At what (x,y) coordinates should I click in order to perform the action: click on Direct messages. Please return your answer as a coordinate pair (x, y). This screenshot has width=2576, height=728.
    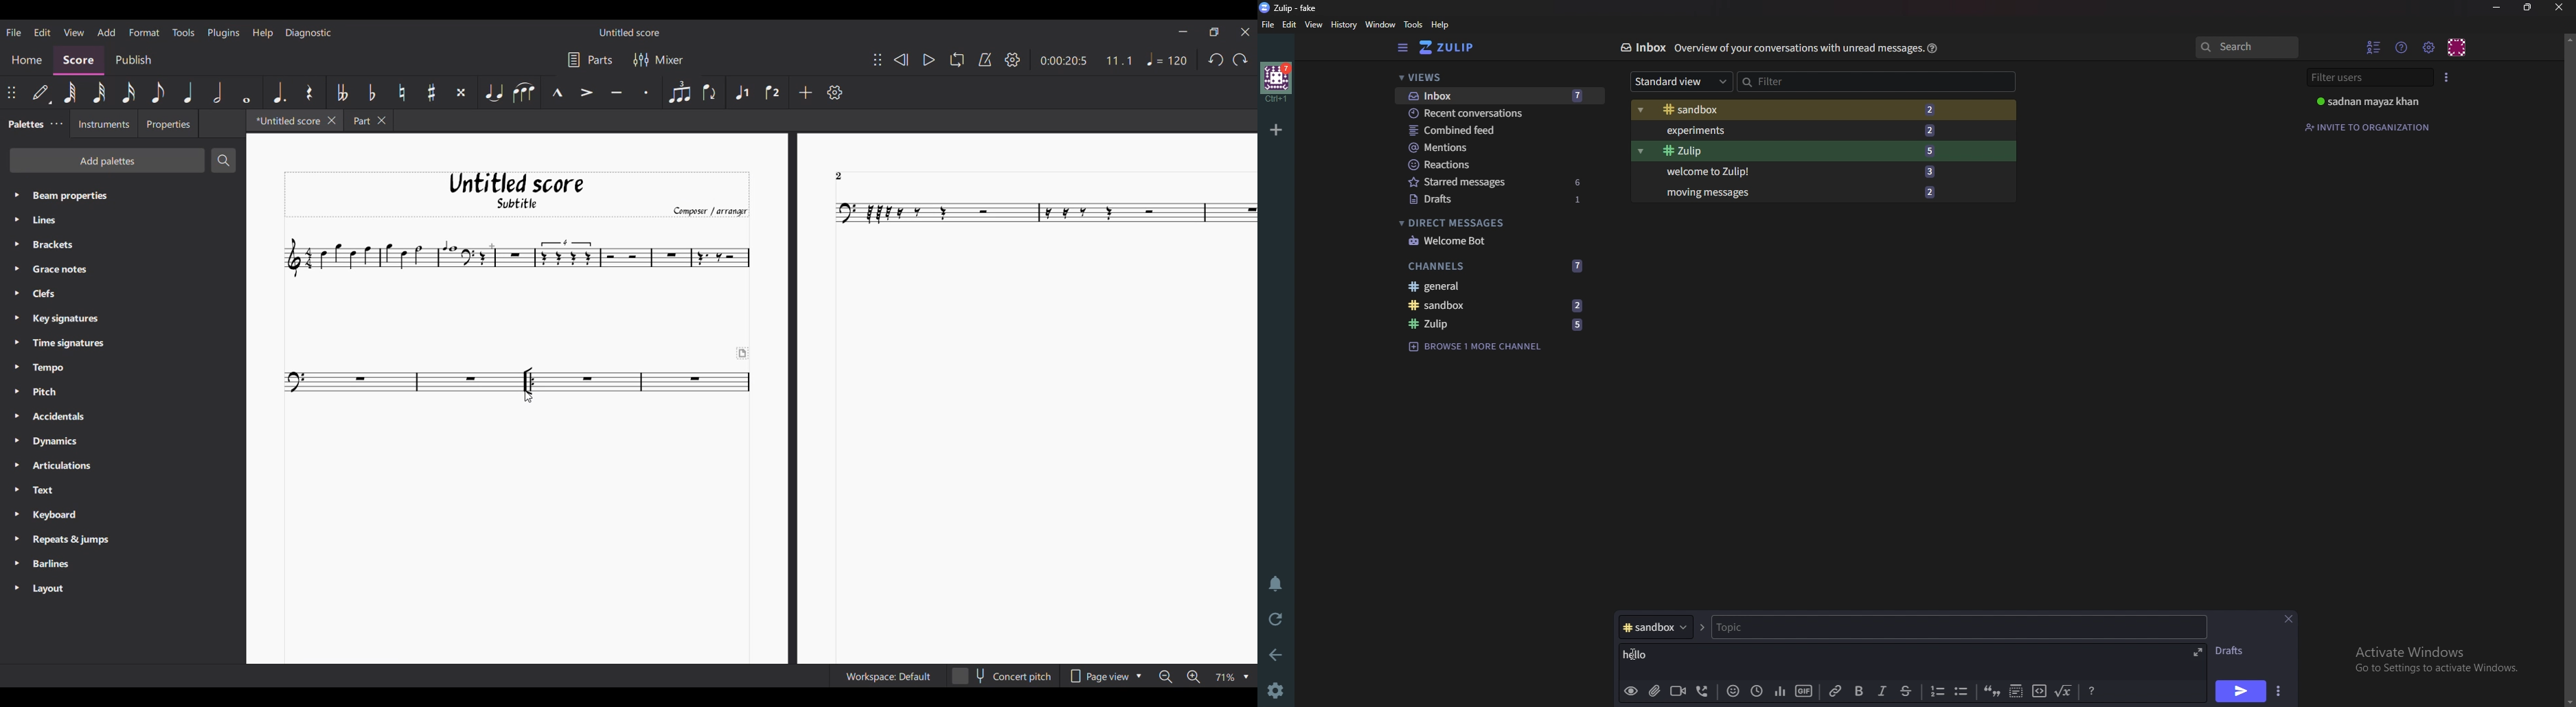
    Looking at the image, I should click on (1491, 223).